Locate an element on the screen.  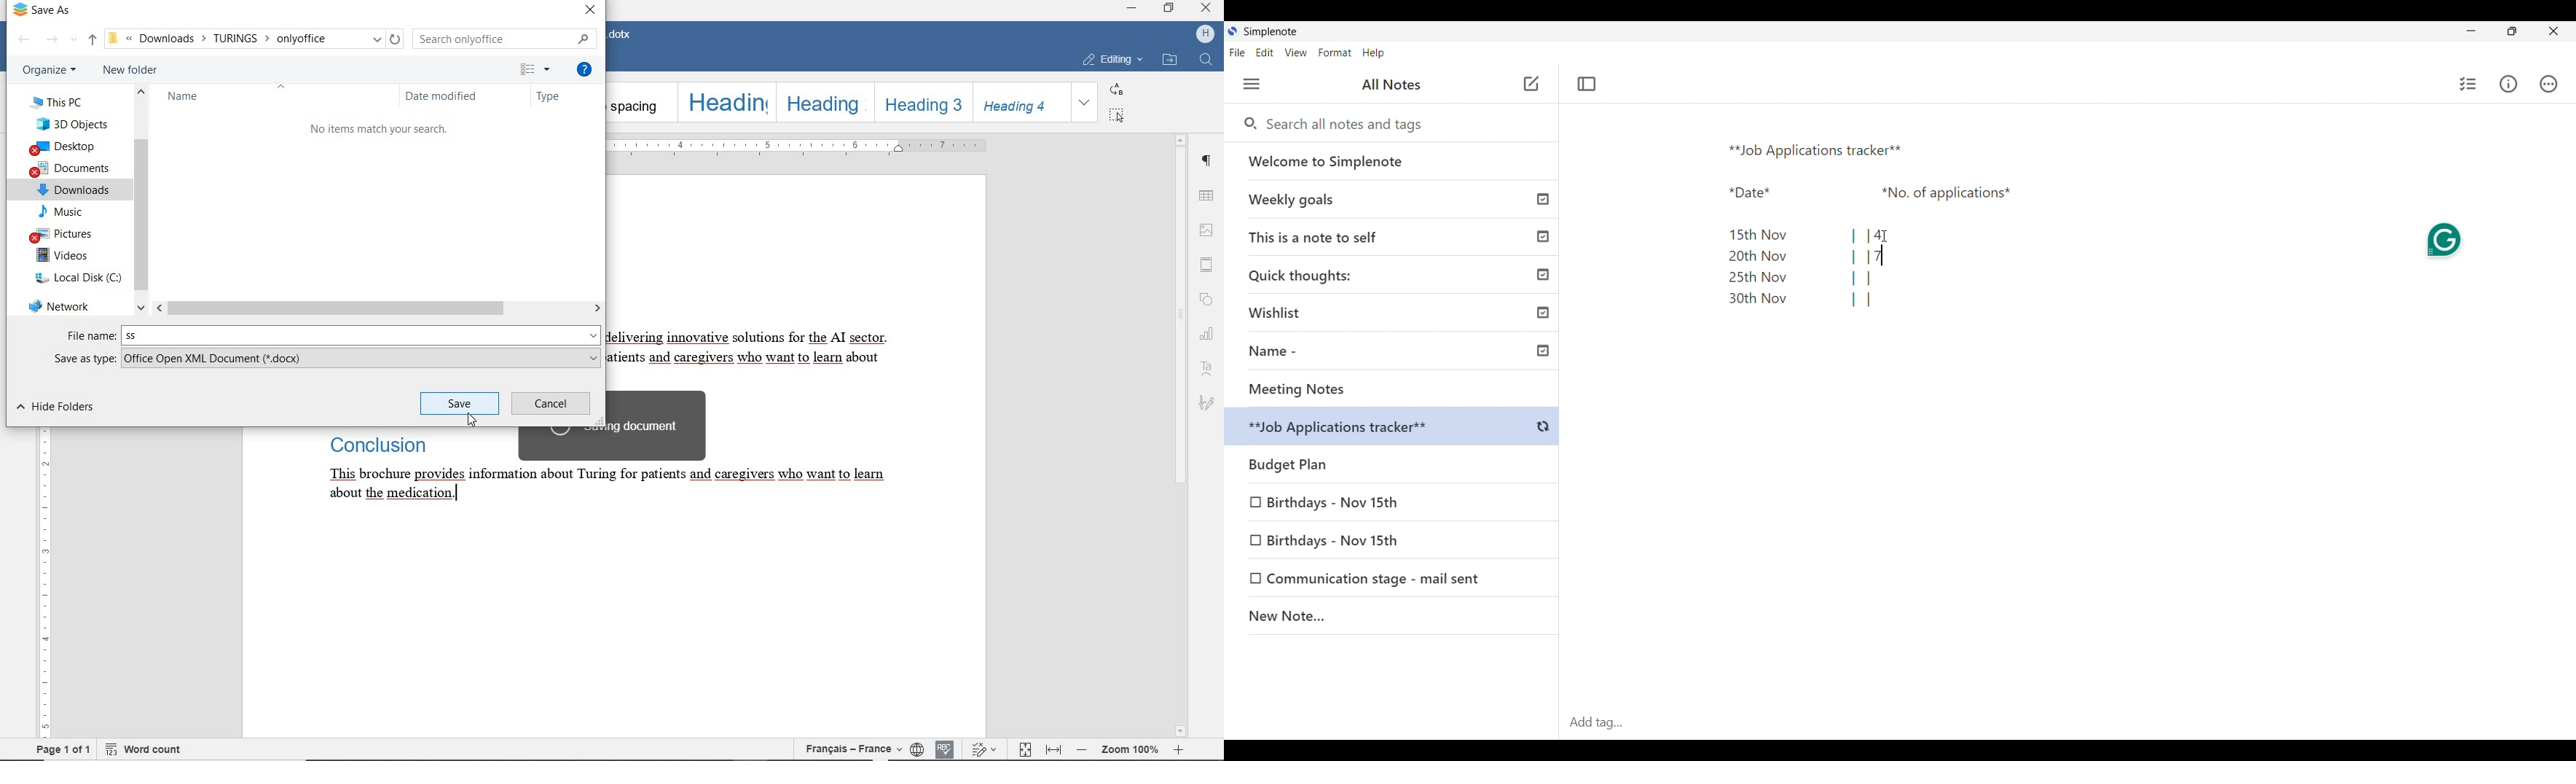
scroll down is located at coordinates (1181, 733).